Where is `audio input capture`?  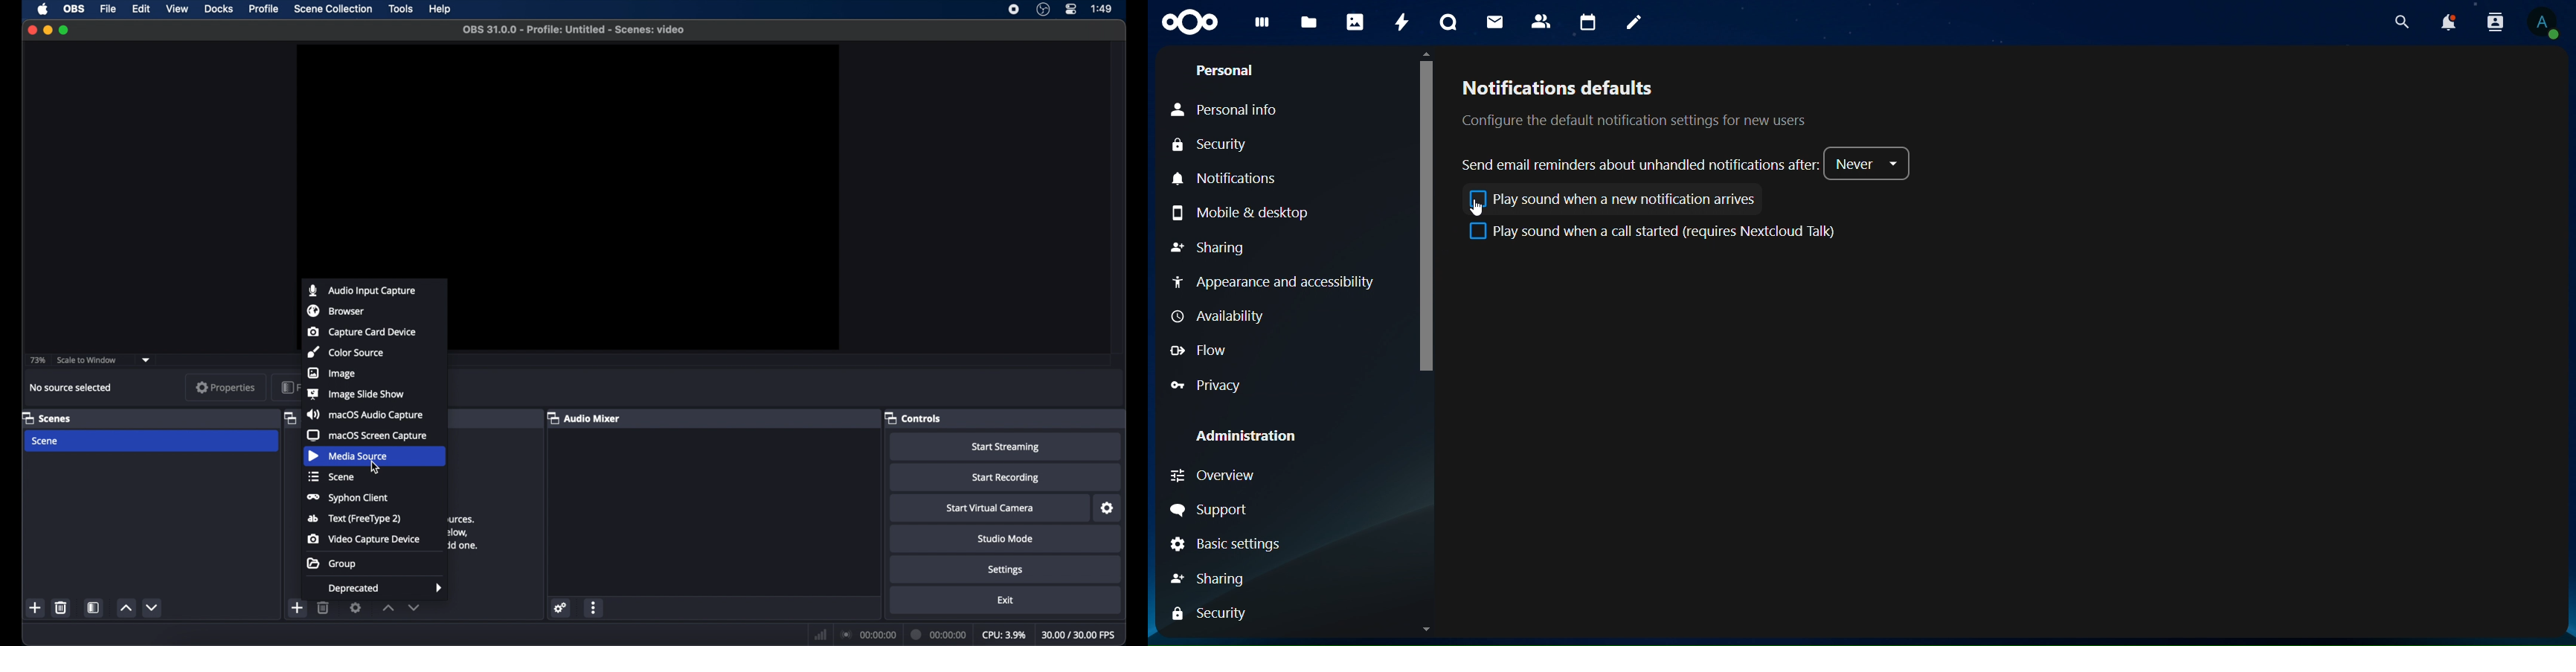
audio input capture is located at coordinates (362, 290).